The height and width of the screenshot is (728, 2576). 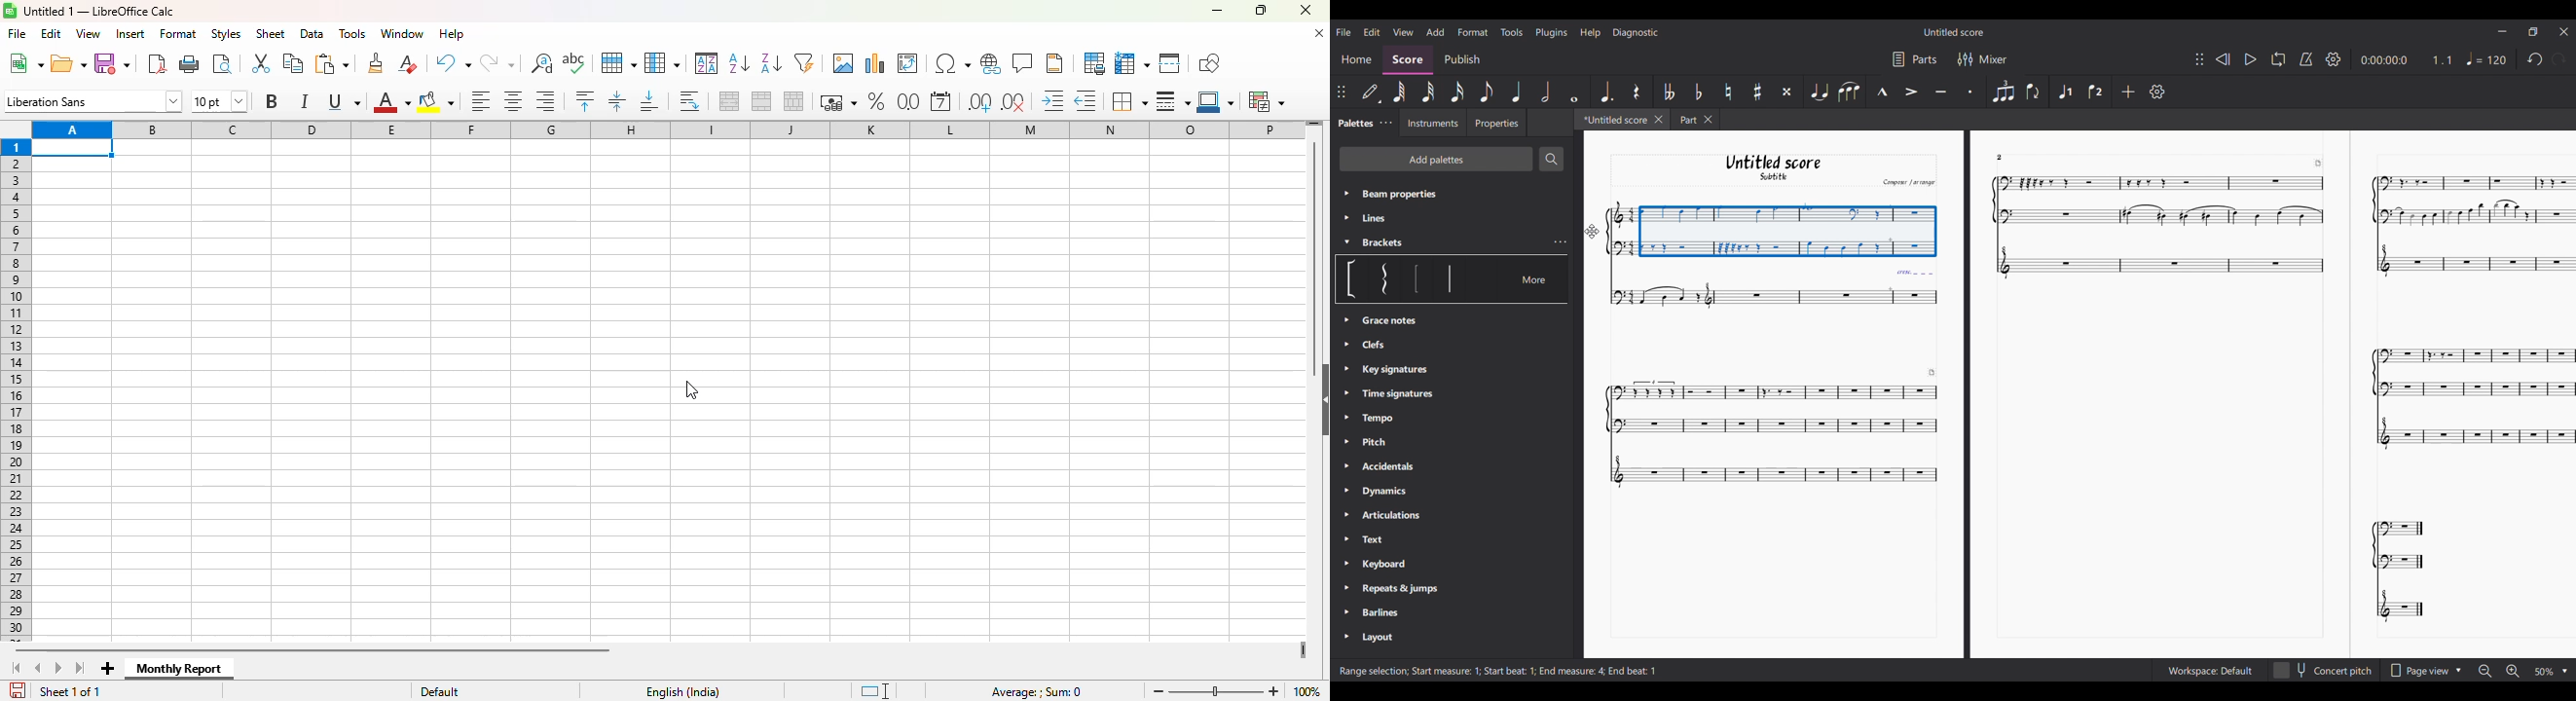 What do you see at coordinates (1342, 192) in the screenshot?
I see `` at bounding box center [1342, 192].